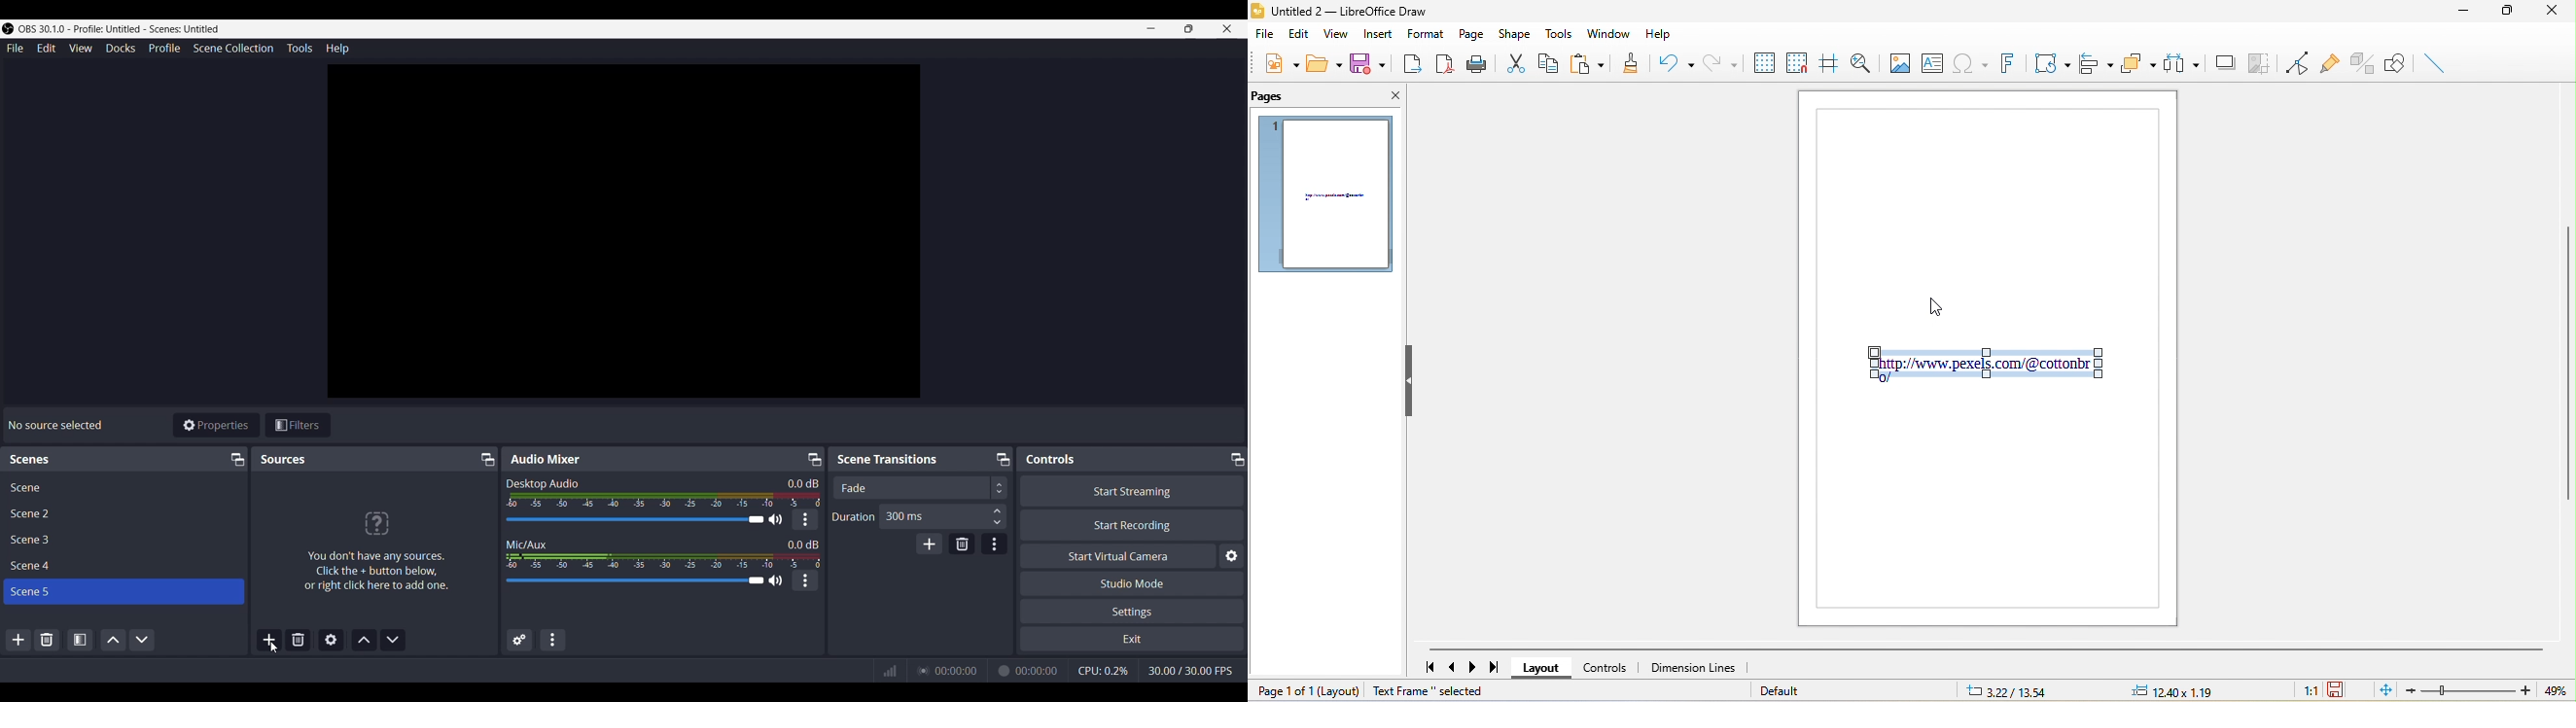 Image resolution: width=2576 pixels, height=728 pixels. Describe the element at coordinates (644, 519) in the screenshot. I see `Volume Adjuster` at that location.